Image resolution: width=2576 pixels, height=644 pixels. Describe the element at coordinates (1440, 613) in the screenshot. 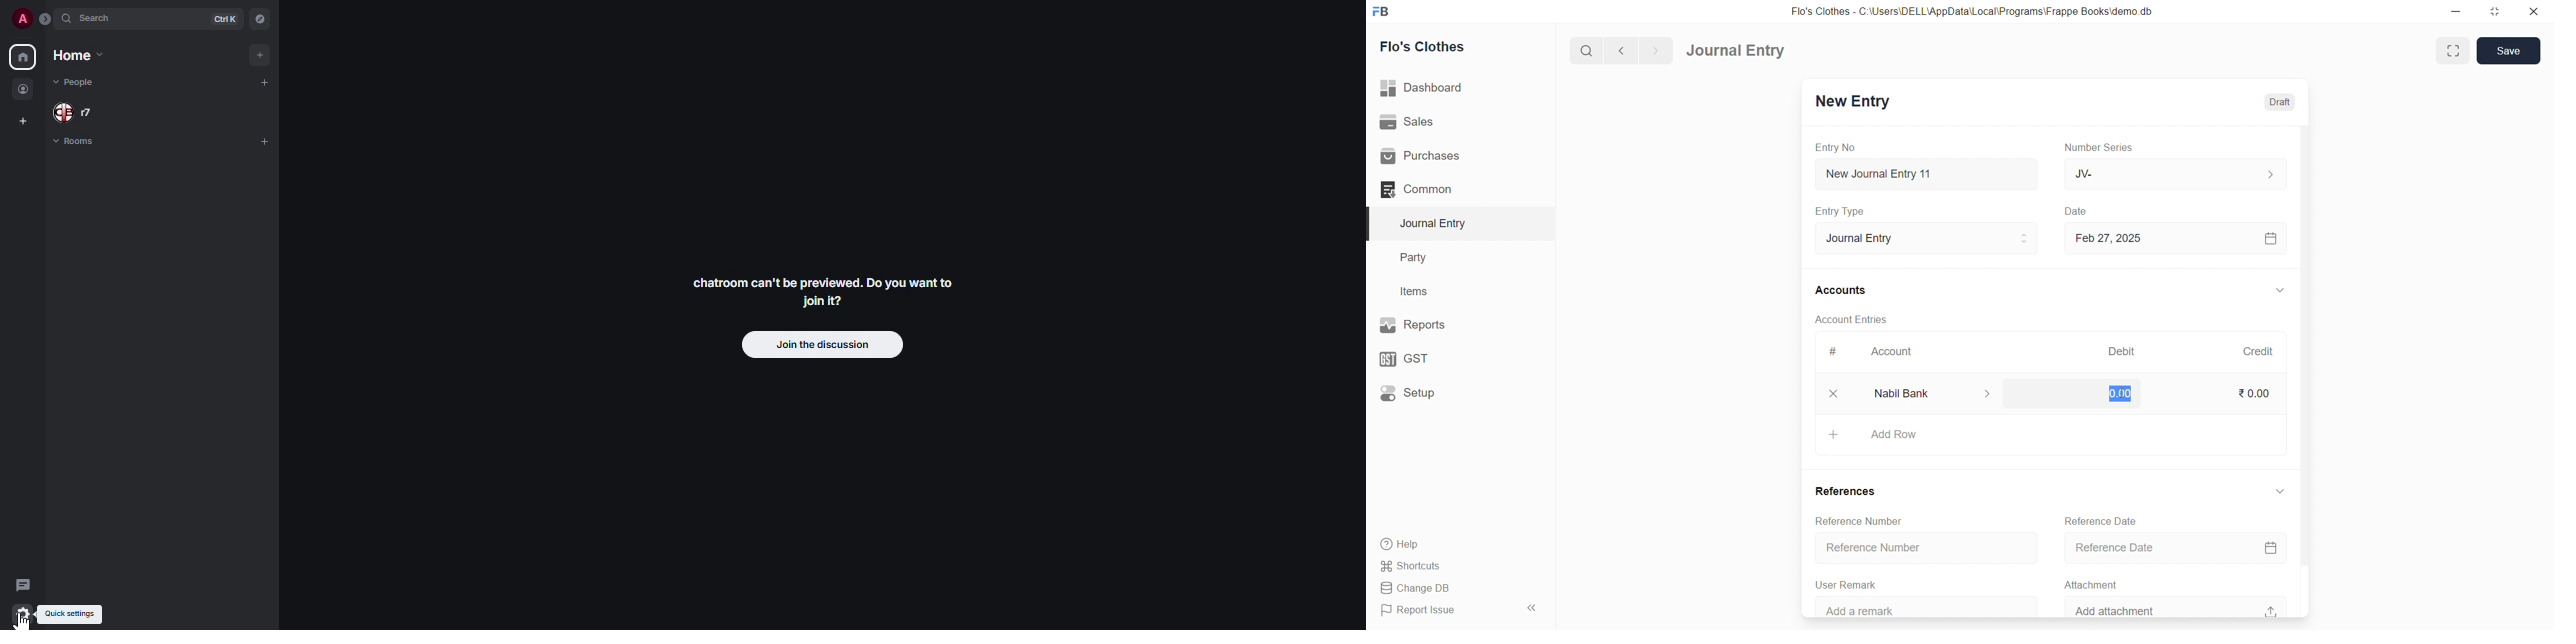

I see `Report Issue` at that location.